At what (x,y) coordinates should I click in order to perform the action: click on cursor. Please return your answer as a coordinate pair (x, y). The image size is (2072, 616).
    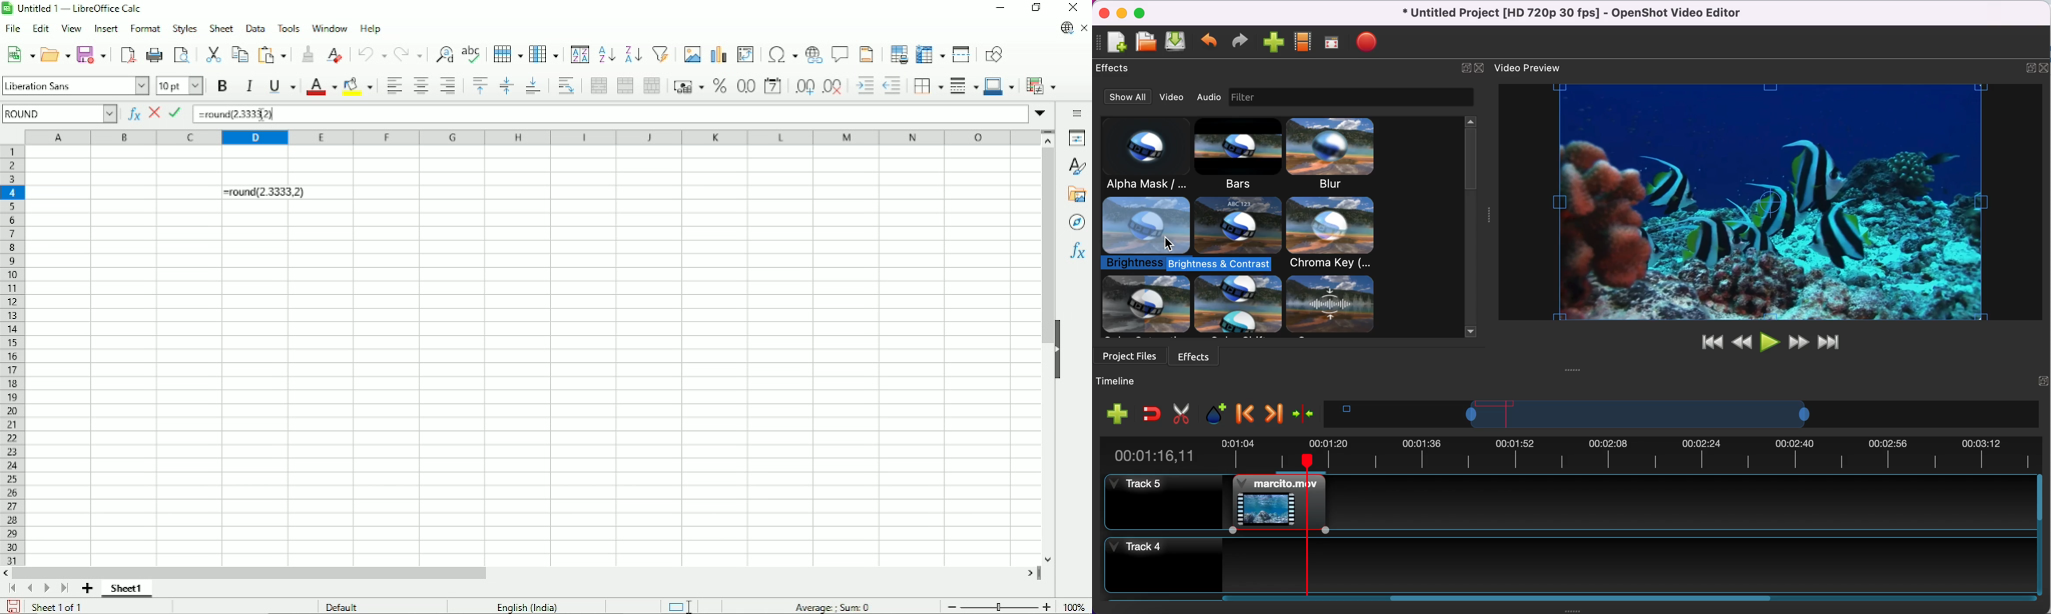
    Looking at the image, I should click on (262, 116).